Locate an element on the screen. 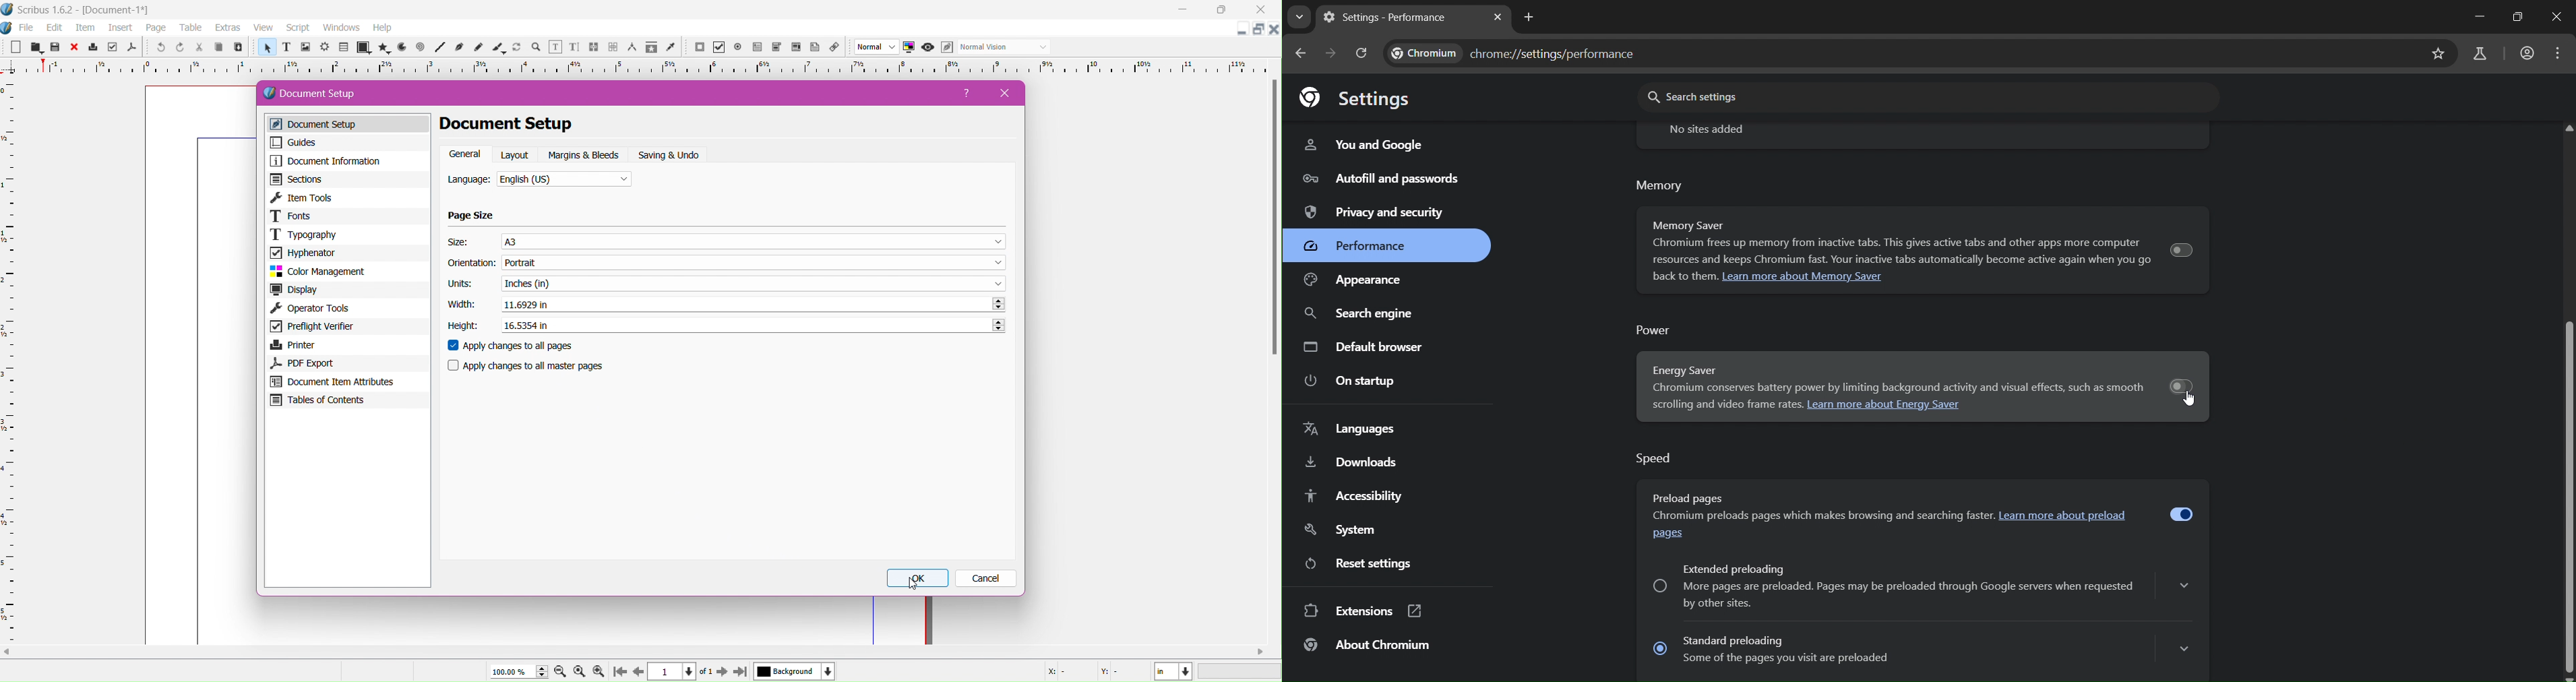 The width and height of the screenshot is (2576, 700). page menu is located at coordinates (156, 29).